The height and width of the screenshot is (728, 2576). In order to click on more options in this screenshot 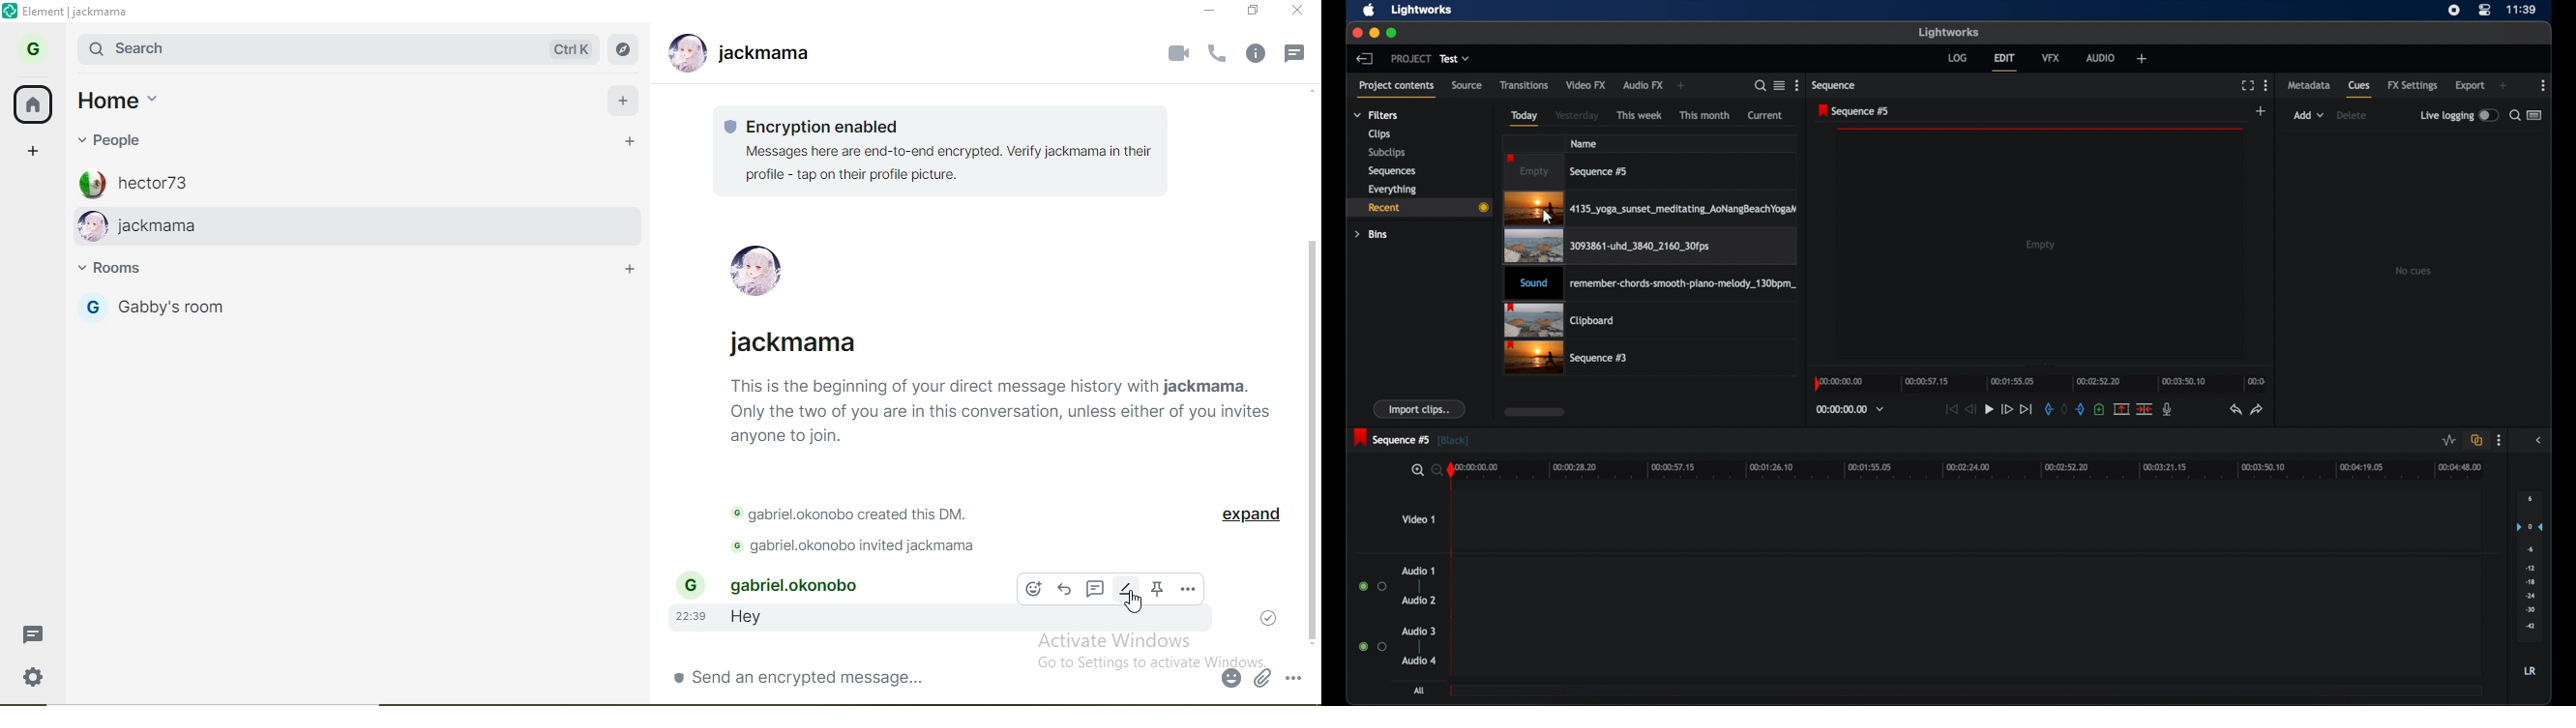, I will do `click(2266, 86)`.